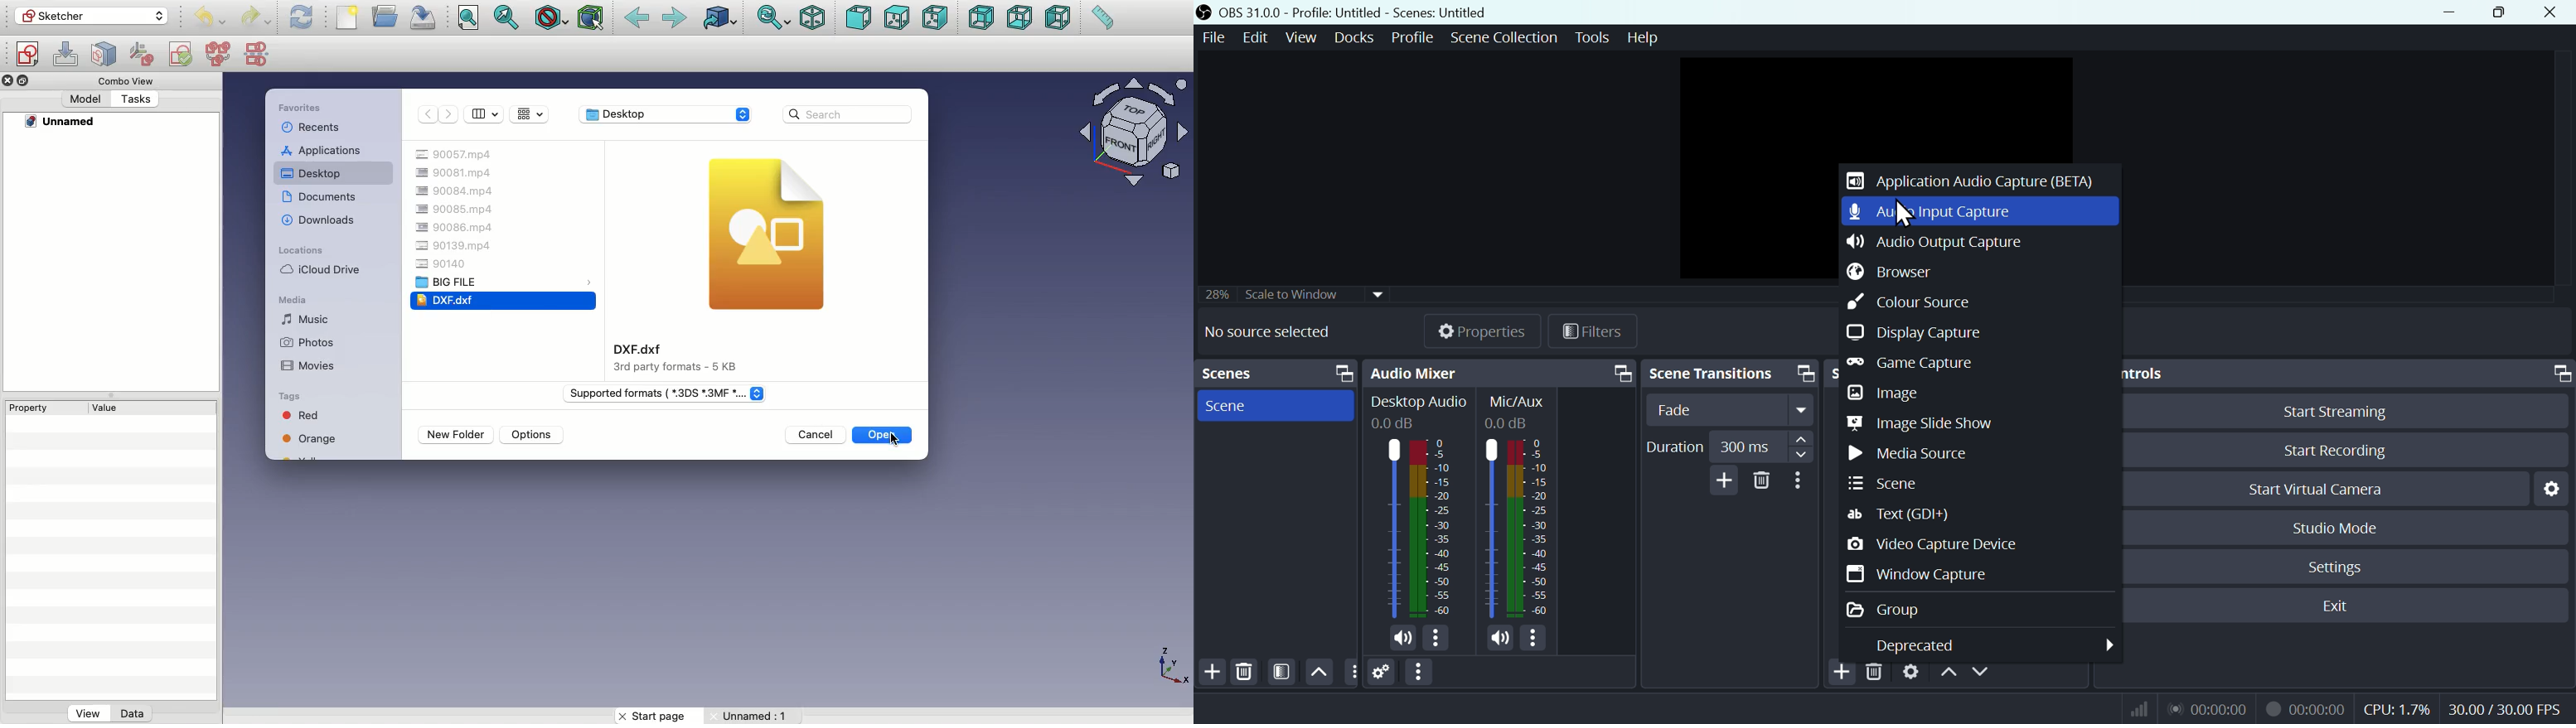 The image size is (2576, 728). Describe the element at coordinates (1944, 301) in the screenshot. I see `colour scheme` at that location.